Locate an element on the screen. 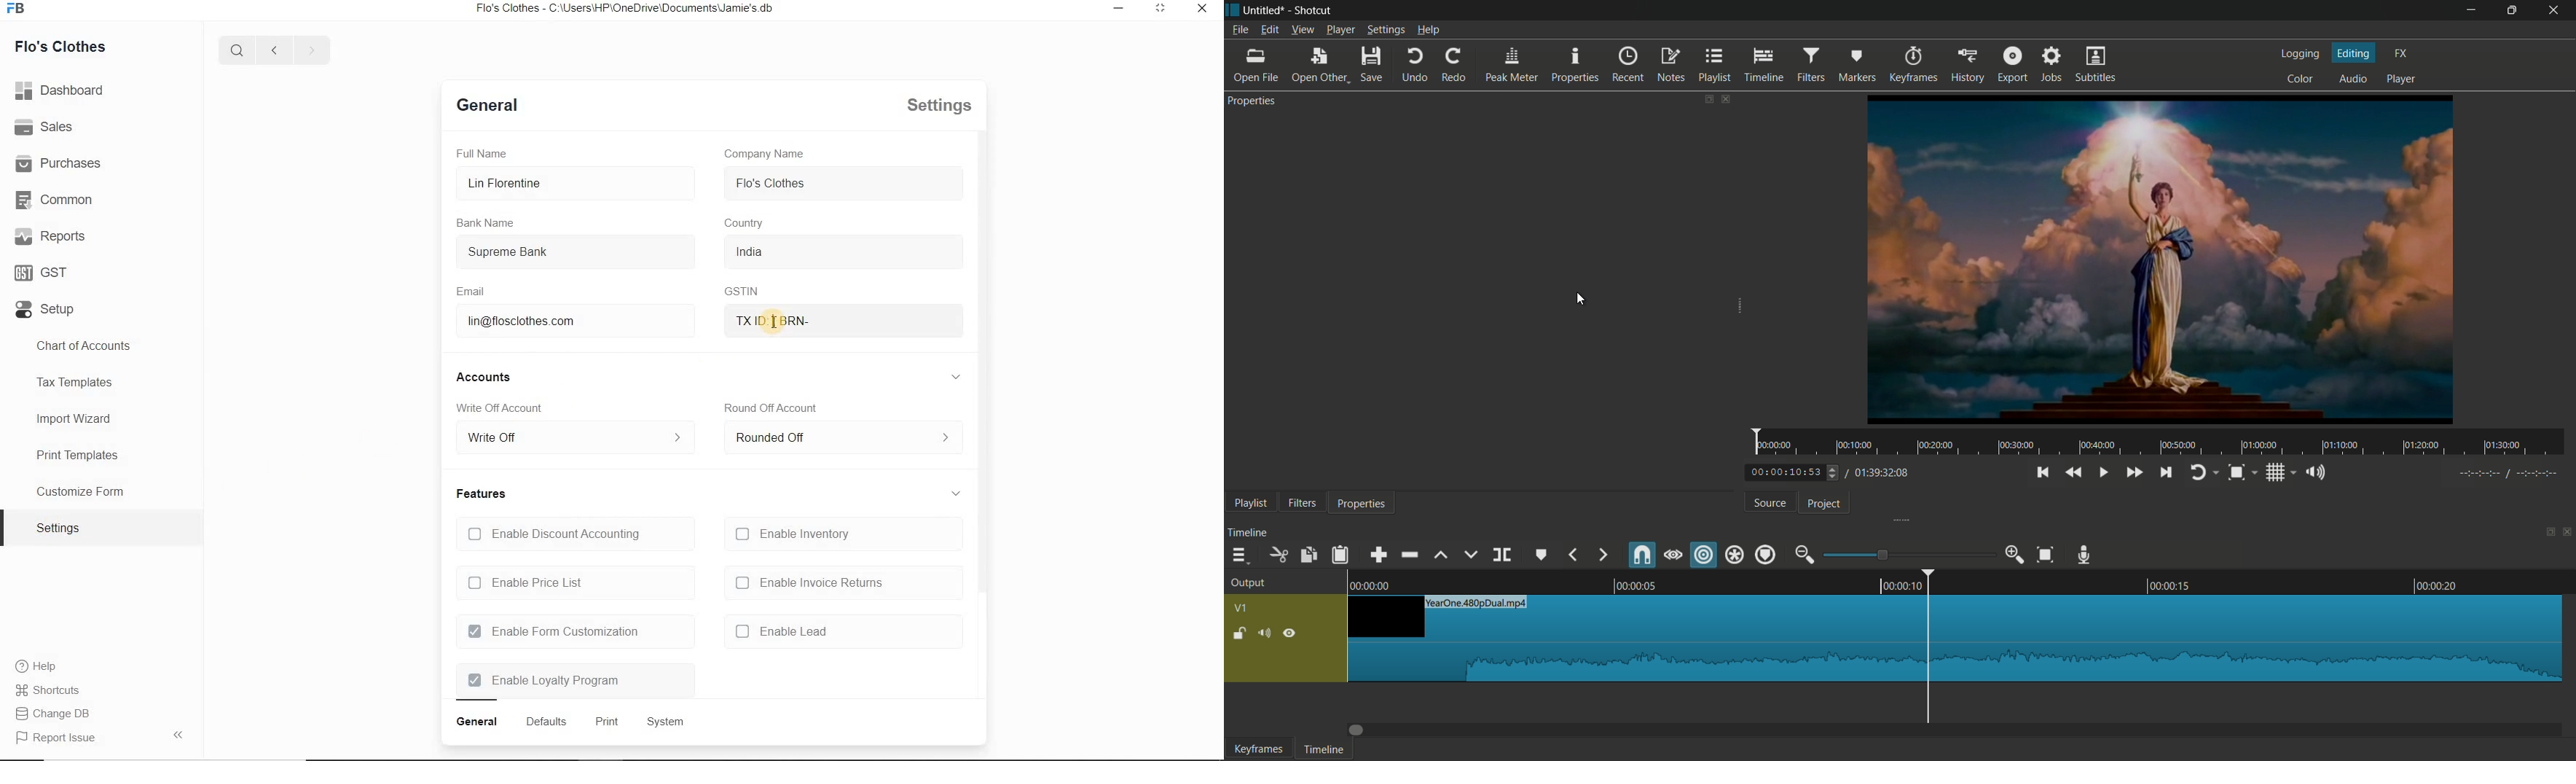 This screenshot has height=784, width=2576. cut is located at coordinates (1280, 555).